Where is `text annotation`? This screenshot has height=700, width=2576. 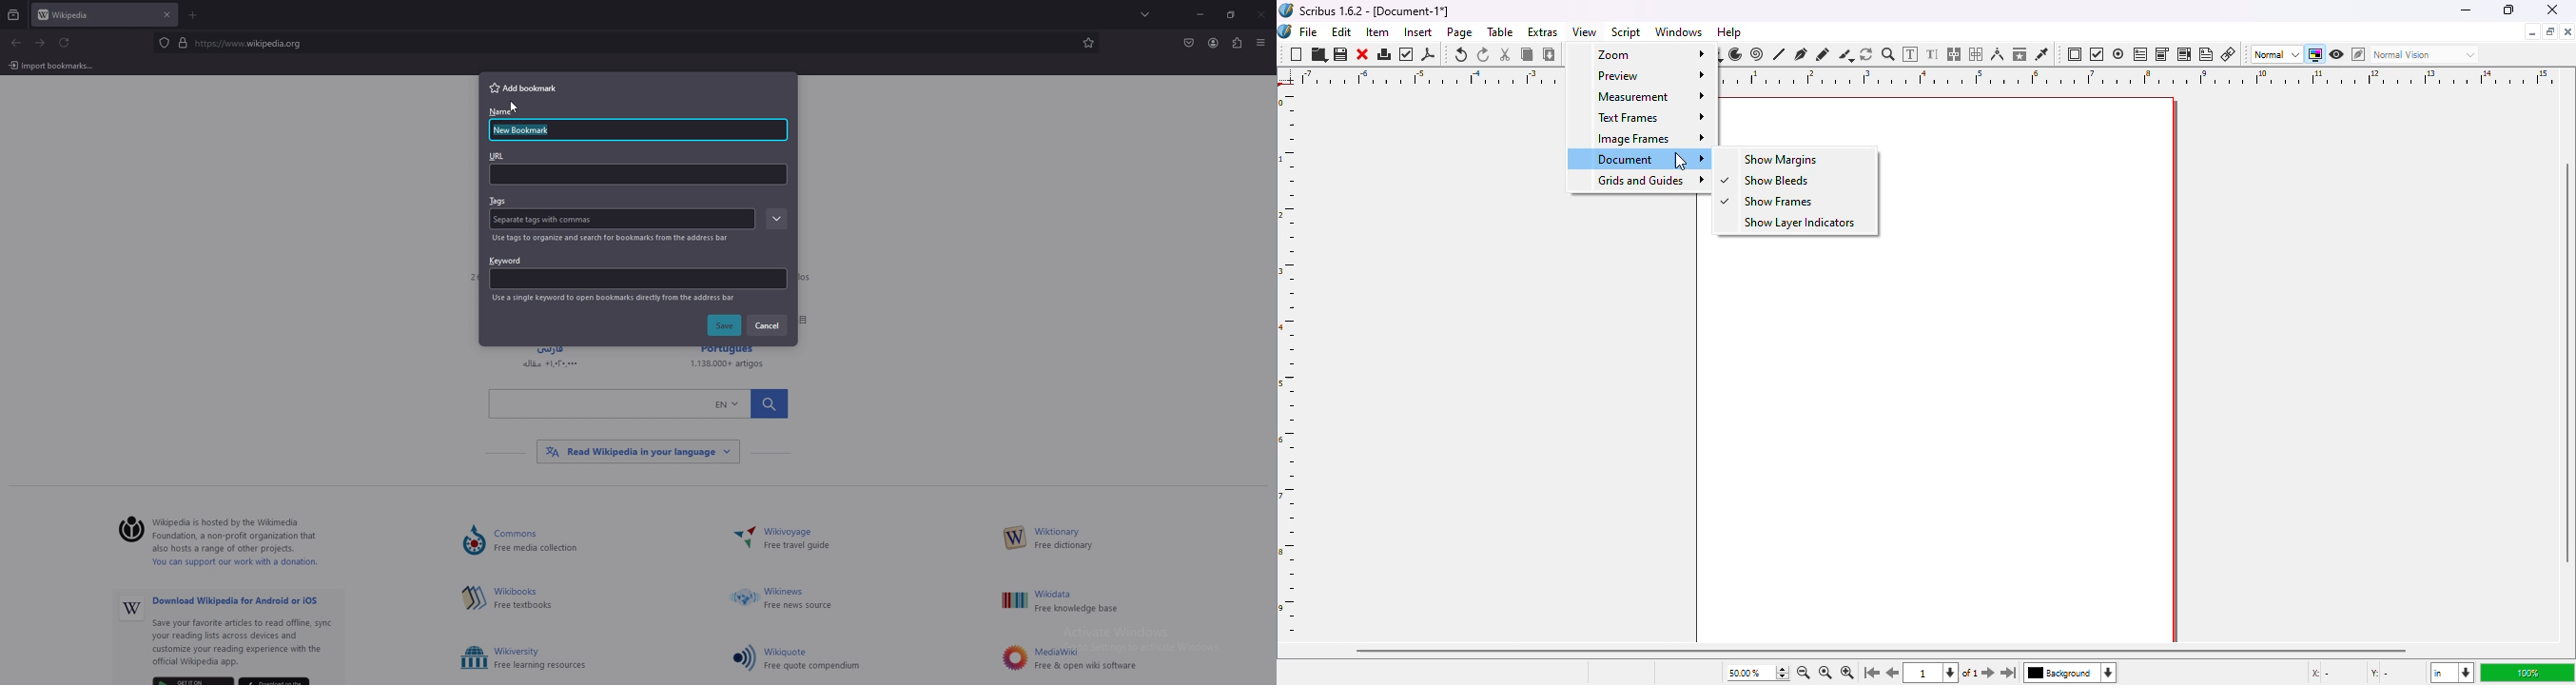
text annotation is located at coordinates (2207, 54).